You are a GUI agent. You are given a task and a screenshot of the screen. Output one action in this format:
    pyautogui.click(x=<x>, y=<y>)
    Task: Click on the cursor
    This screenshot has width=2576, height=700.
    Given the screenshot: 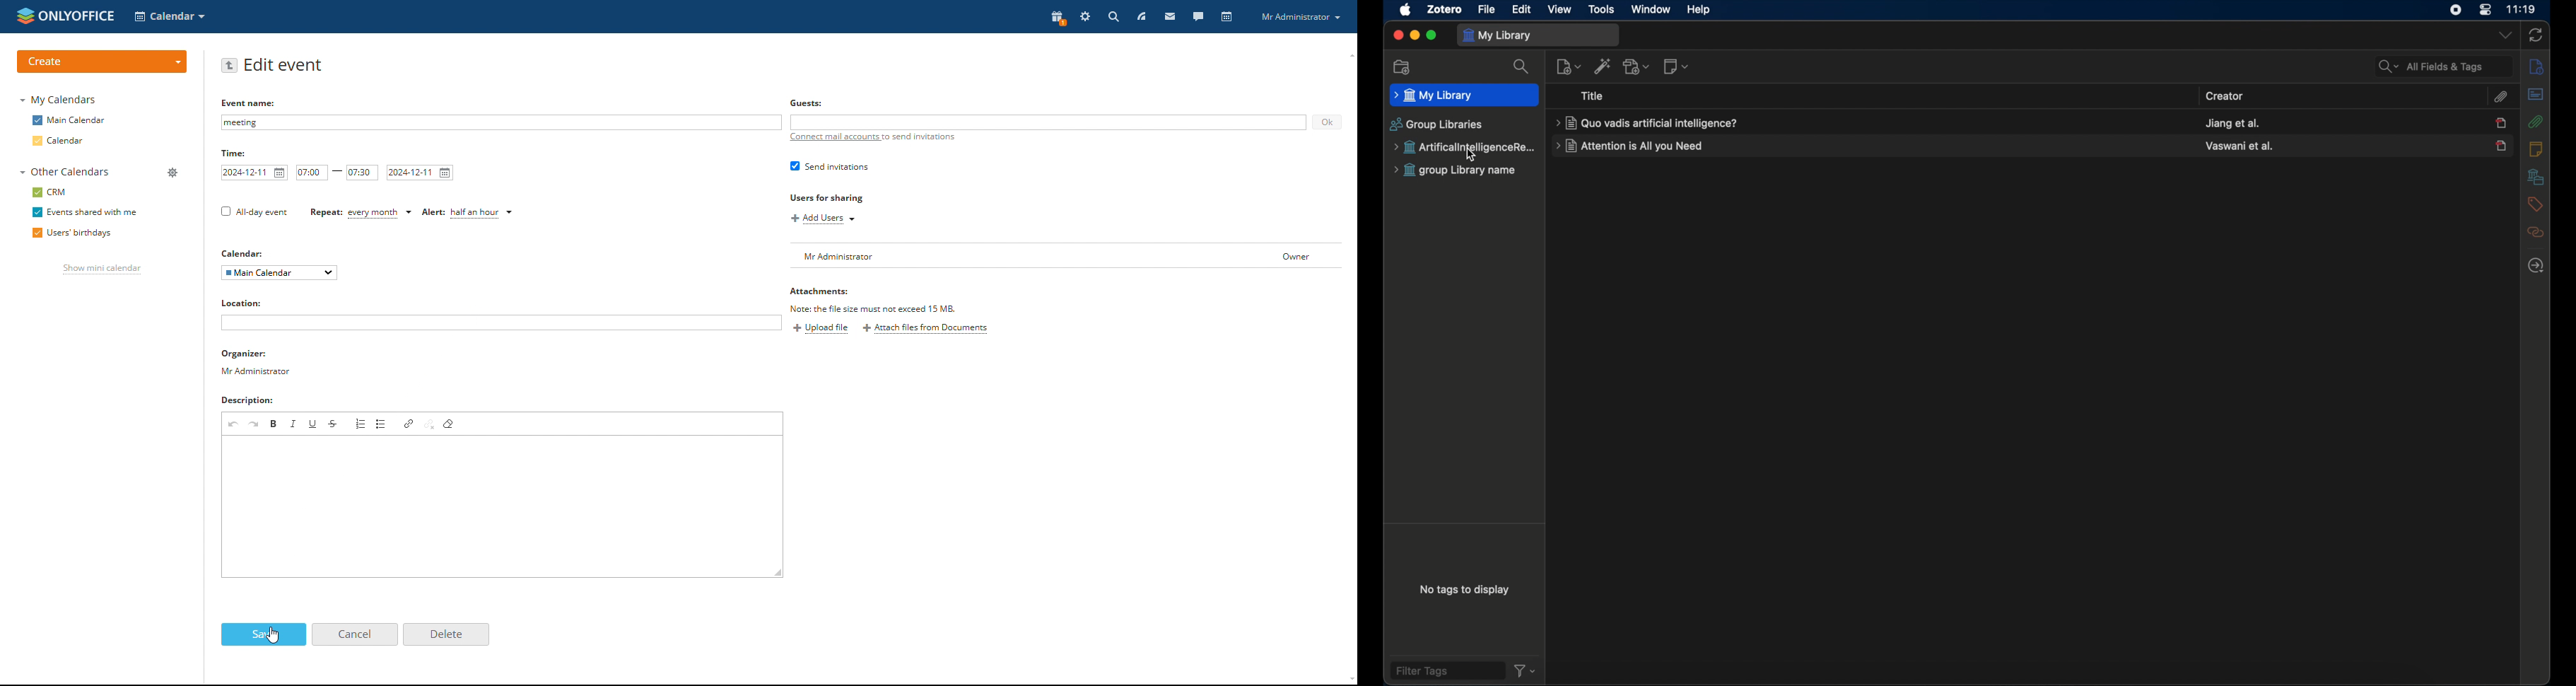 What is the action you would take?
    pyautogui.click(x=1474, y=156)
    